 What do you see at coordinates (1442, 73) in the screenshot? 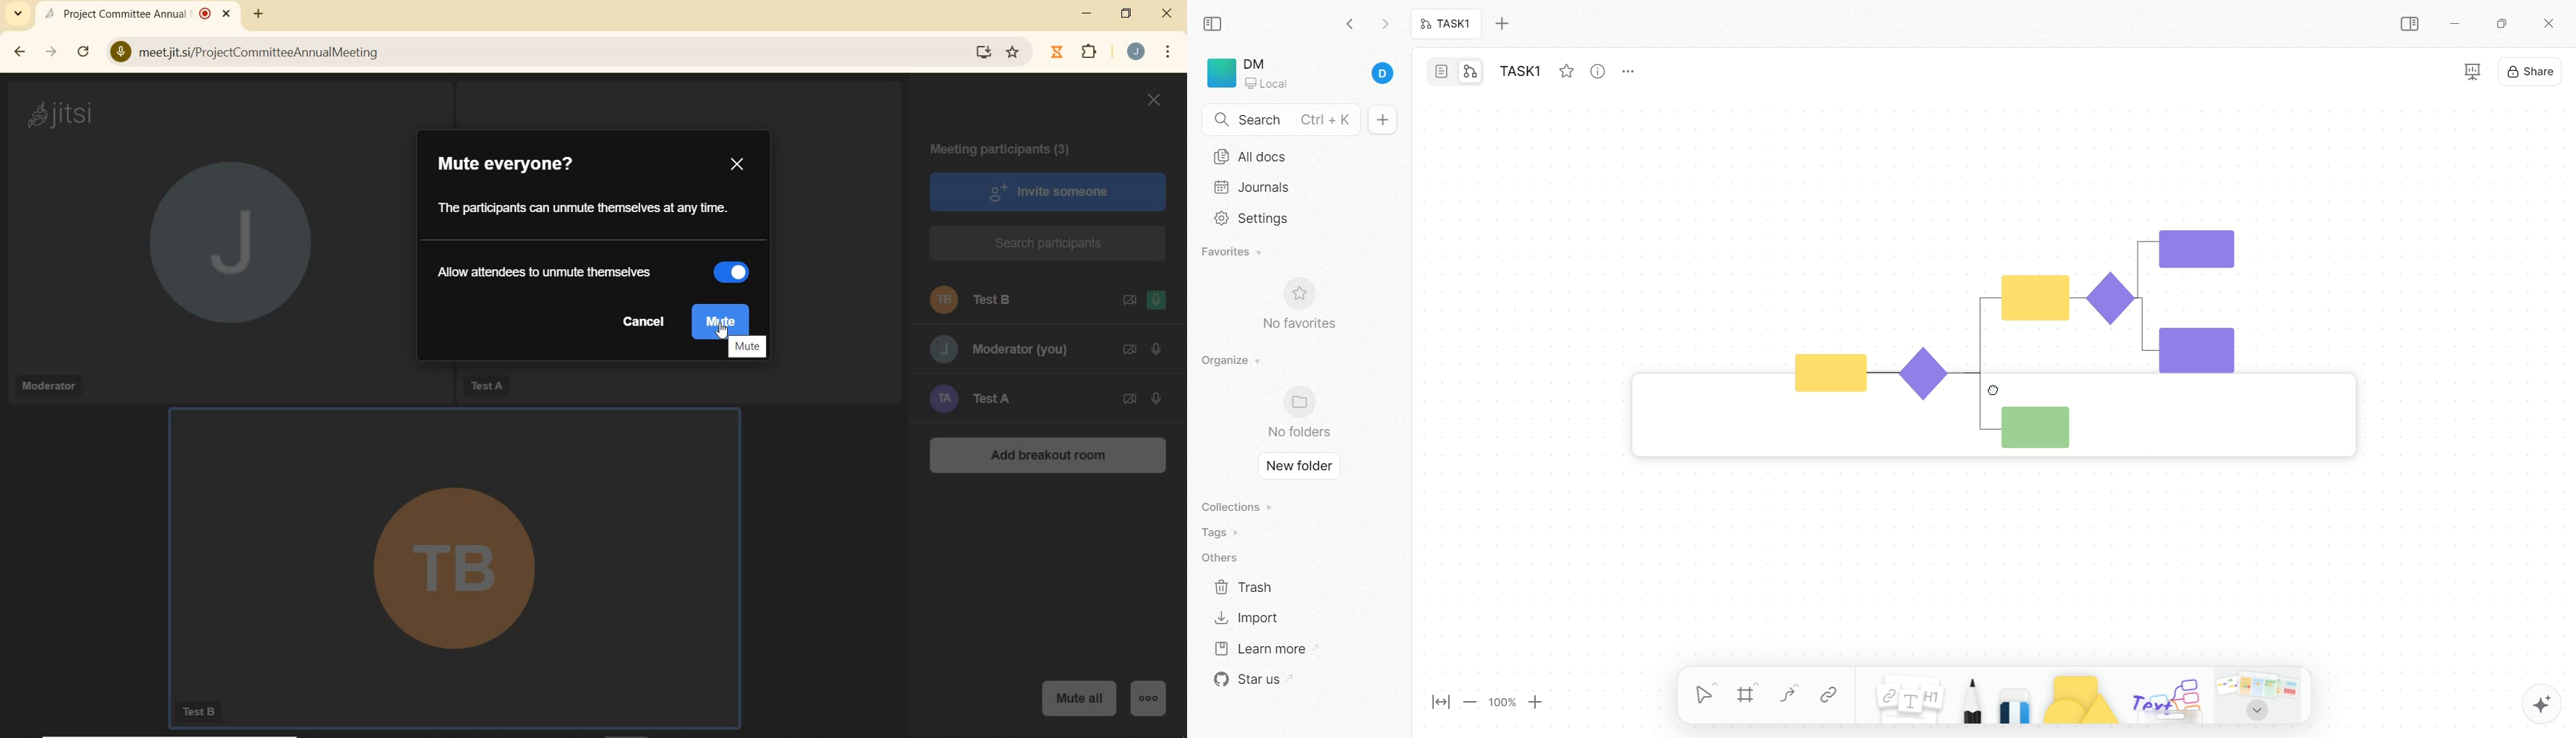
I see `page mode` at bounding box center [1442, 73].